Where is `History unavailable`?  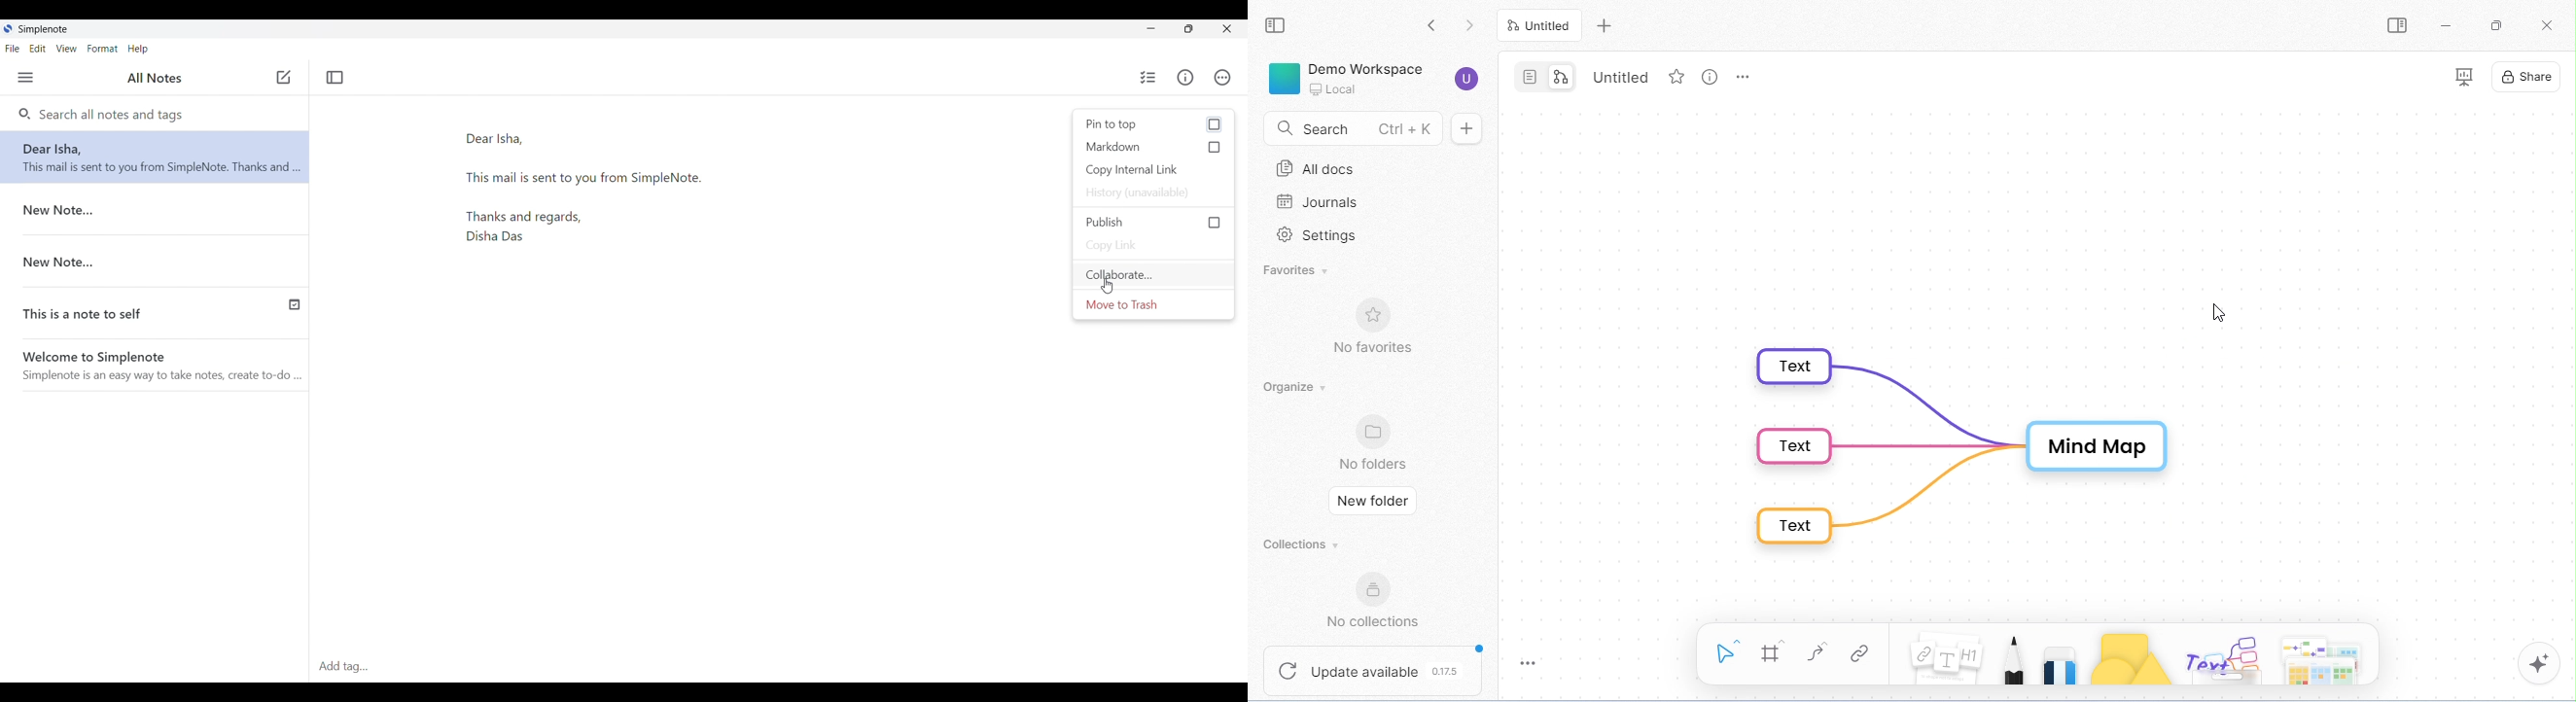 History unavailable is located at coordinates (1153, 192).